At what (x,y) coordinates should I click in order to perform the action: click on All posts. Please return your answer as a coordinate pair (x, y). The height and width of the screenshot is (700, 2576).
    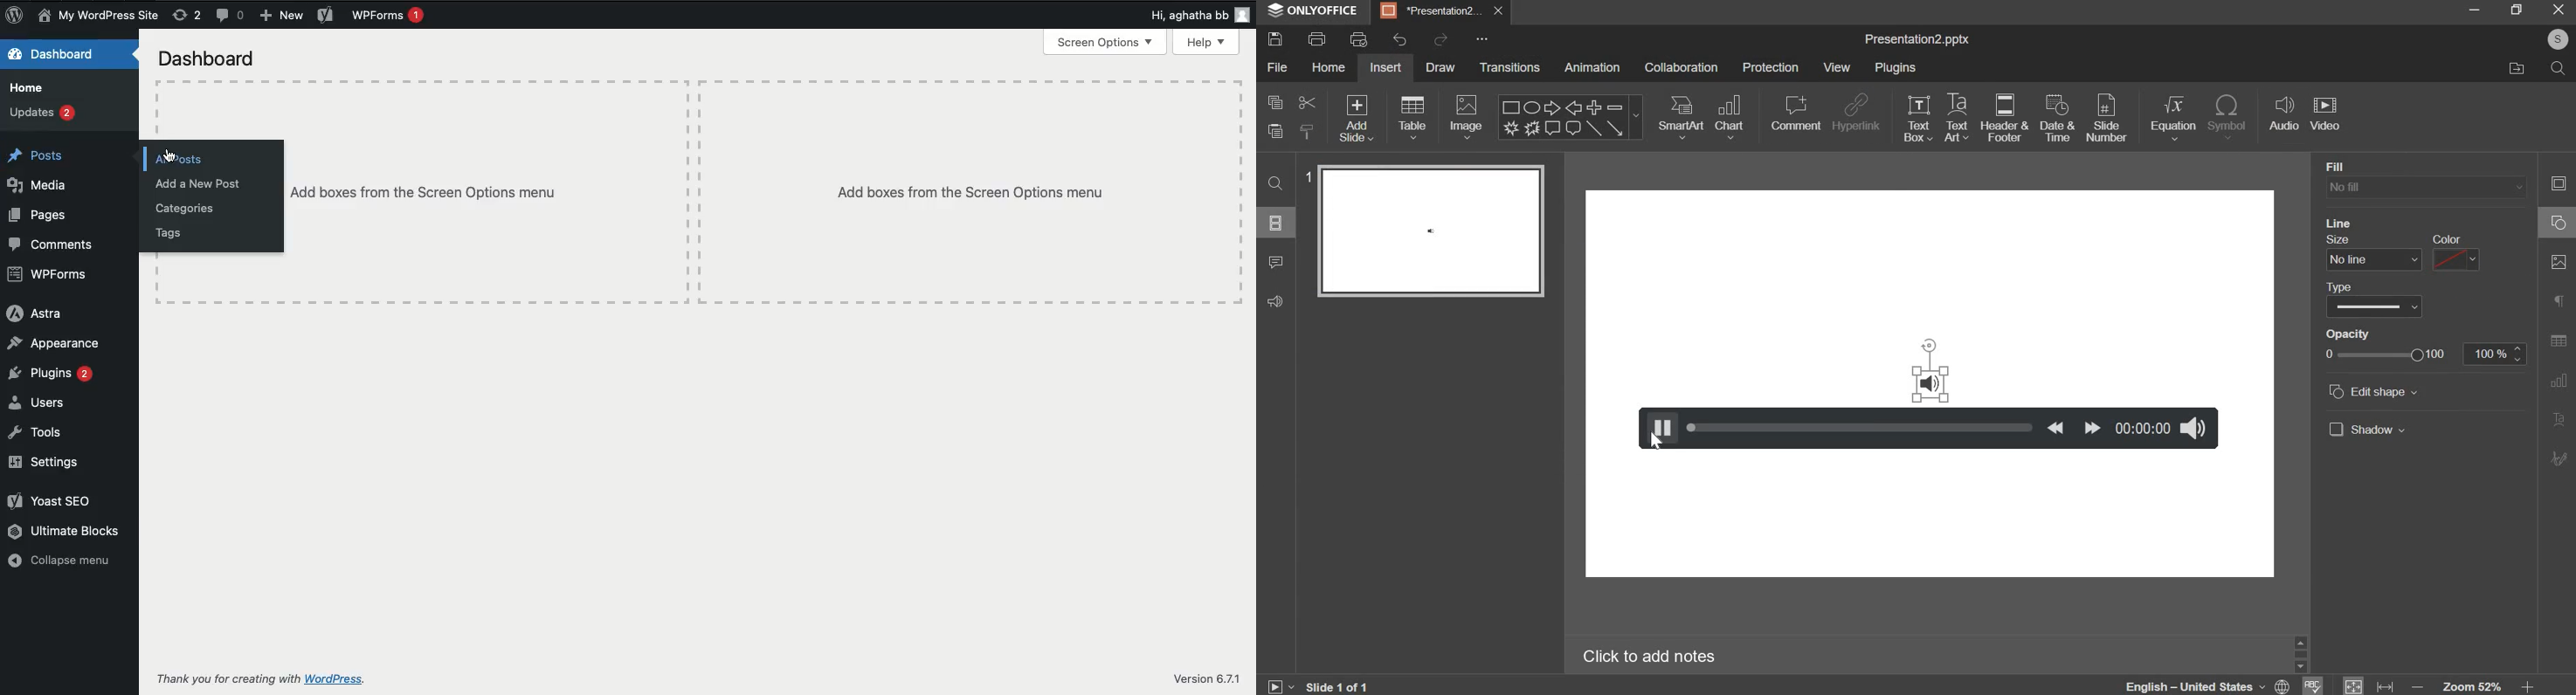
    Looking at the image, I should click on (178, 162).